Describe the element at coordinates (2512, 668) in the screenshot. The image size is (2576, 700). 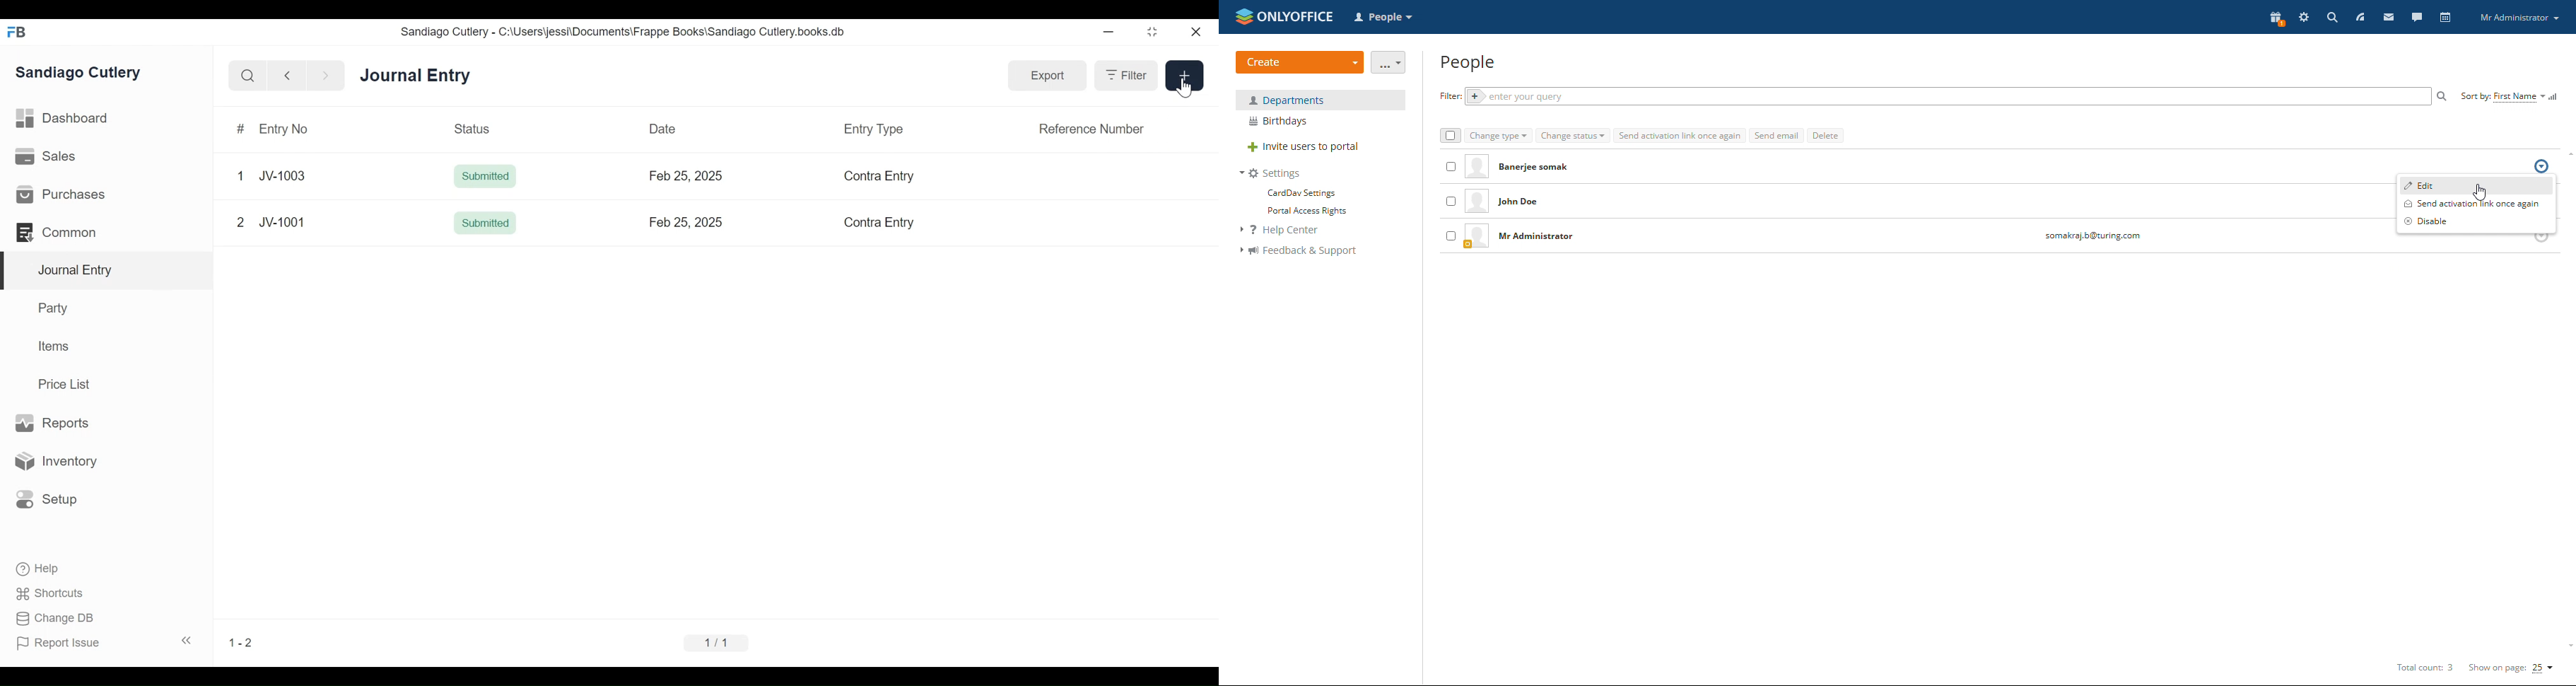
I see `show on page` at that location.